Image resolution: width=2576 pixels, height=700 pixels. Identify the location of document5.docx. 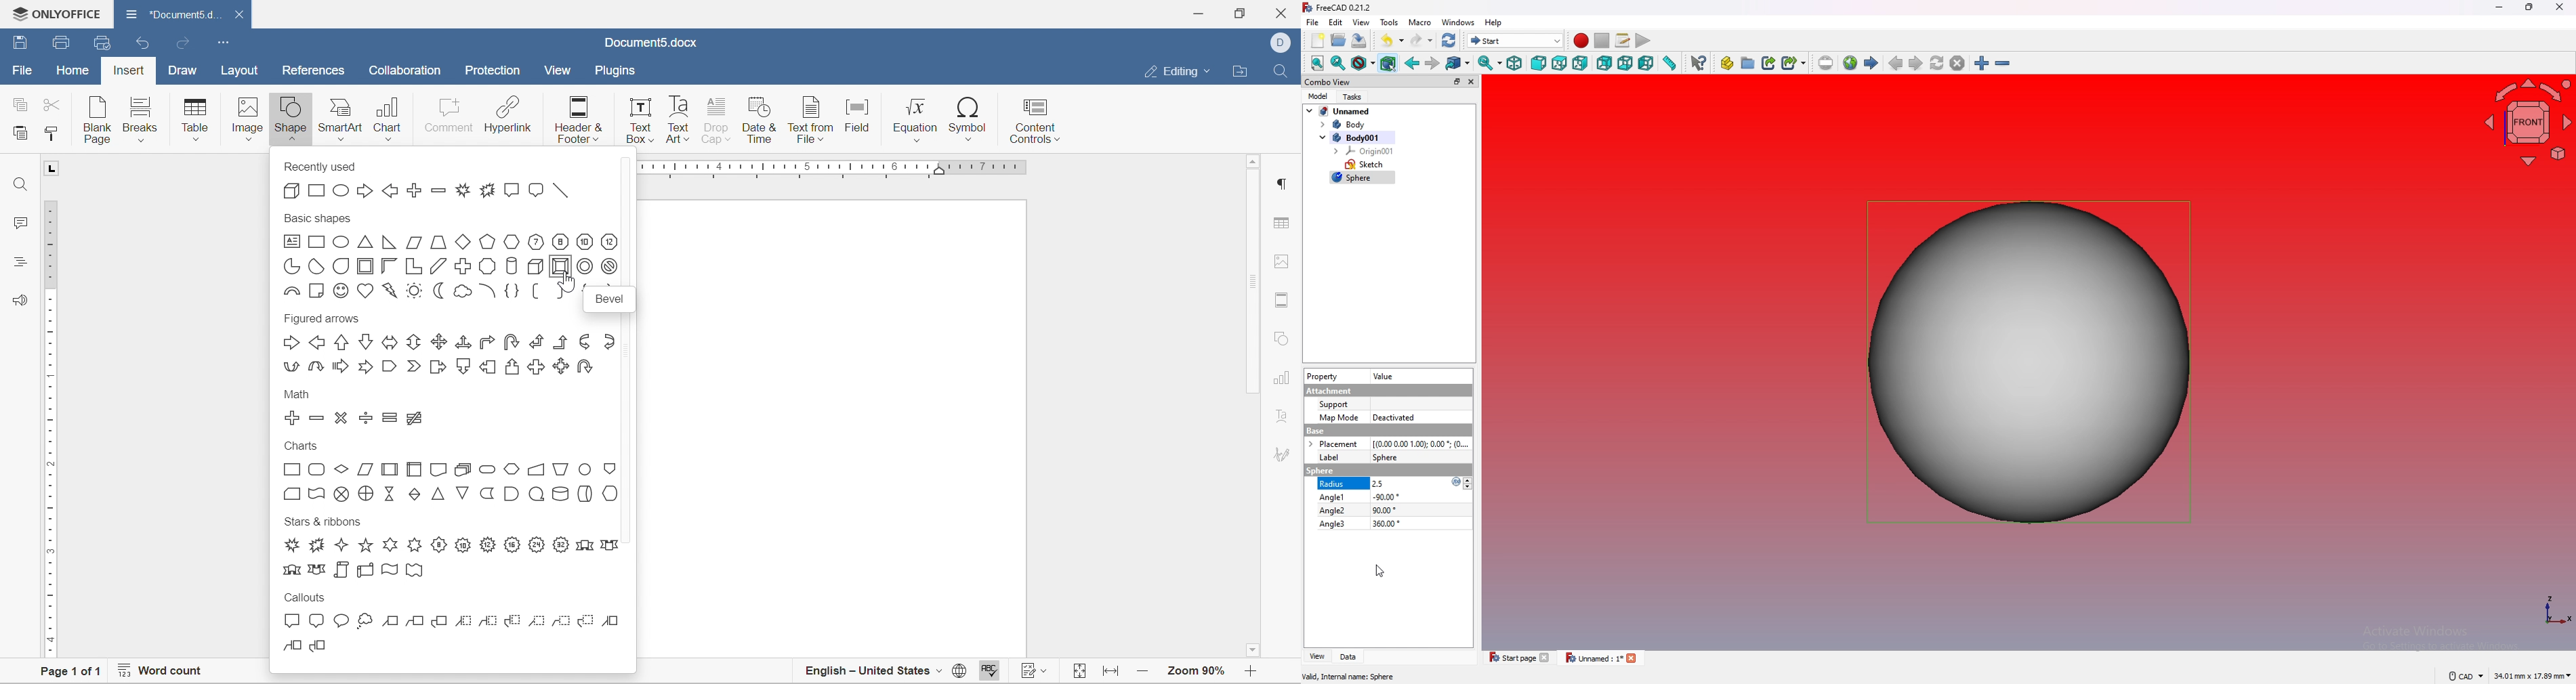
(648, 41).